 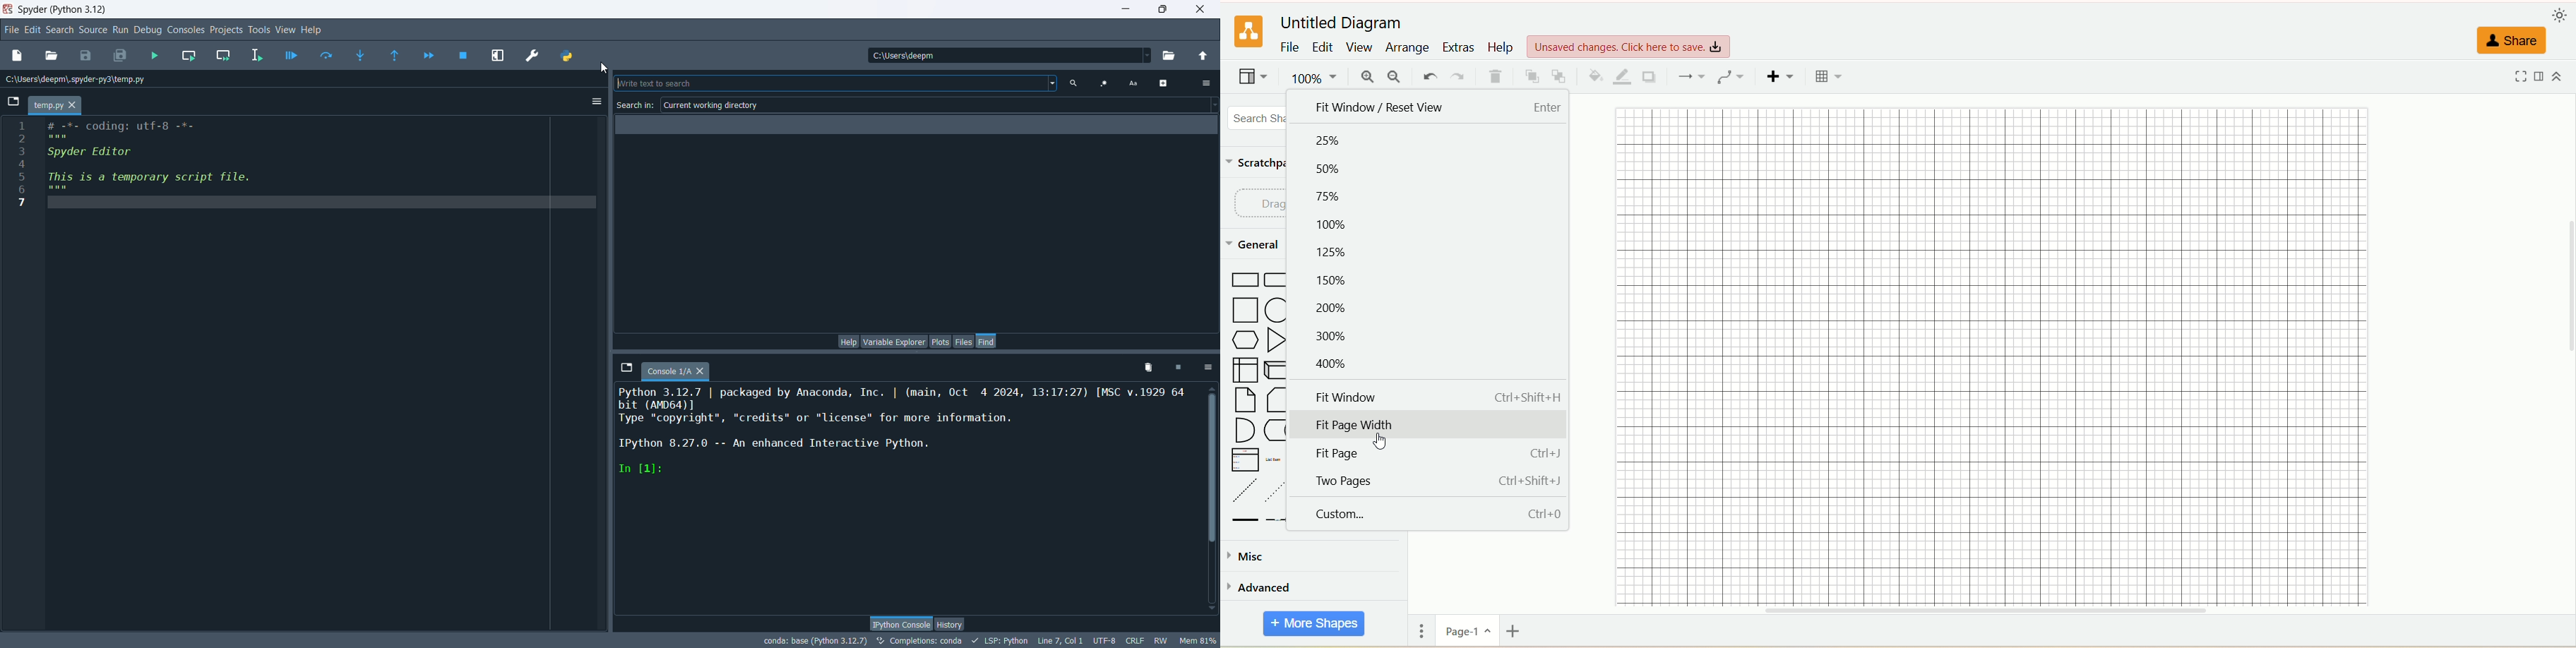 What do you see at coordinates (986, 341) in the screenshot?
I see `find` at bounding box center [986, 341].